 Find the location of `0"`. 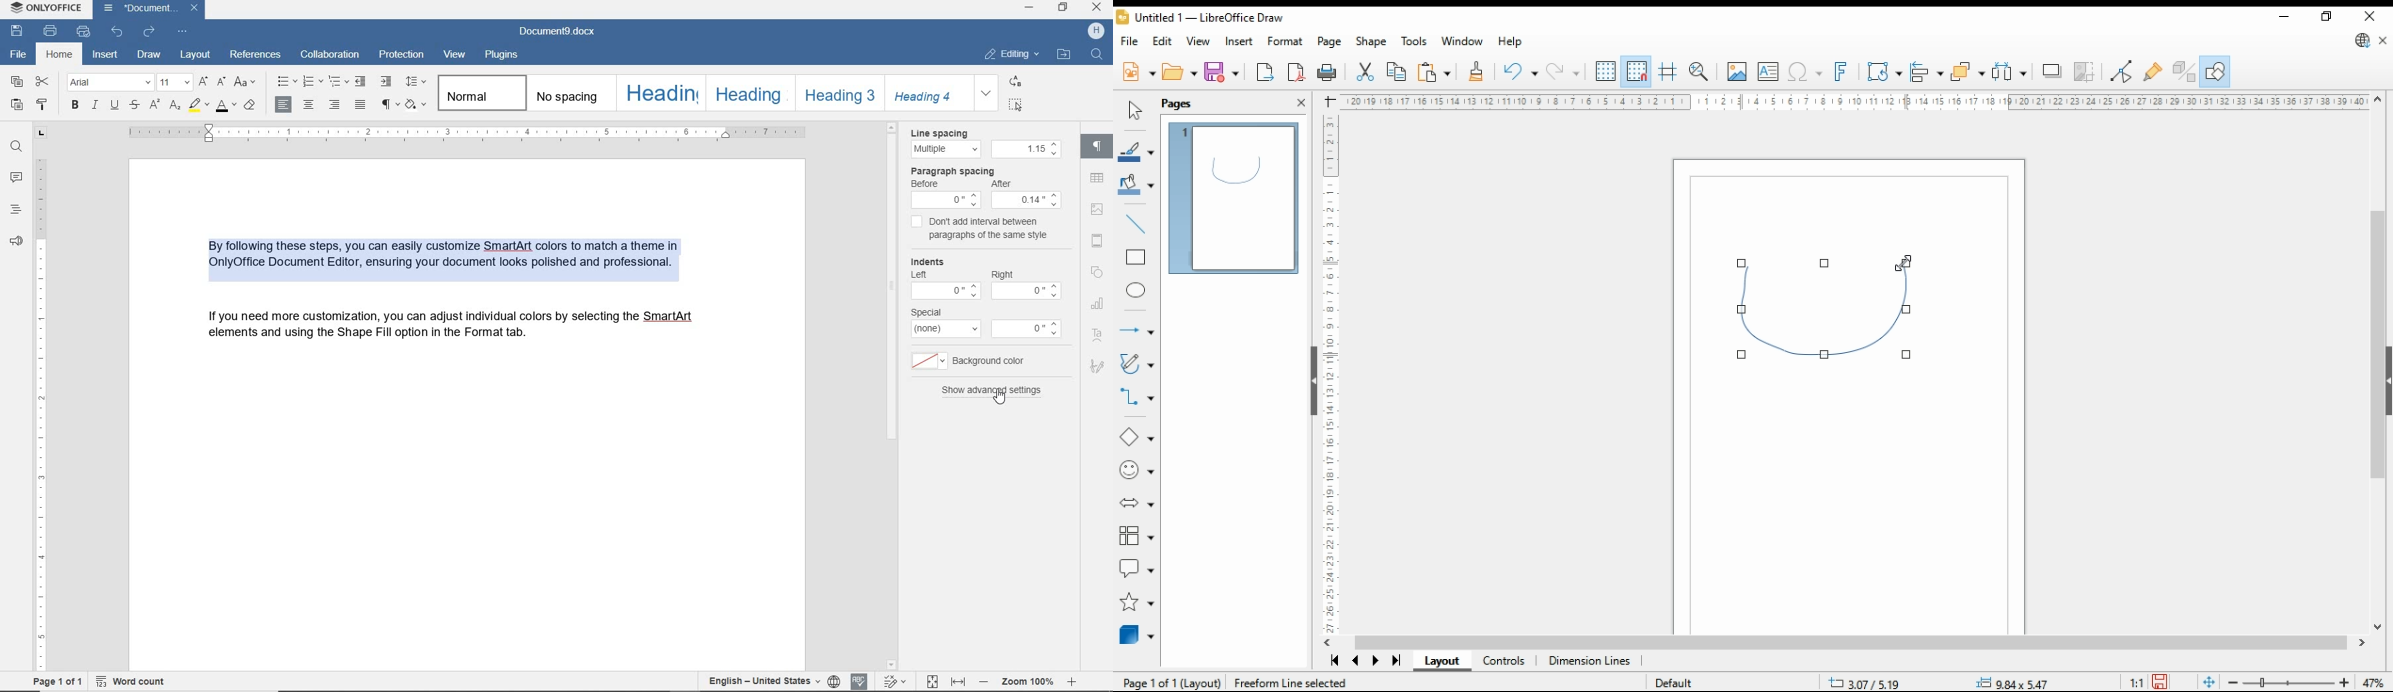

0" is located at coordinates (947, 200).